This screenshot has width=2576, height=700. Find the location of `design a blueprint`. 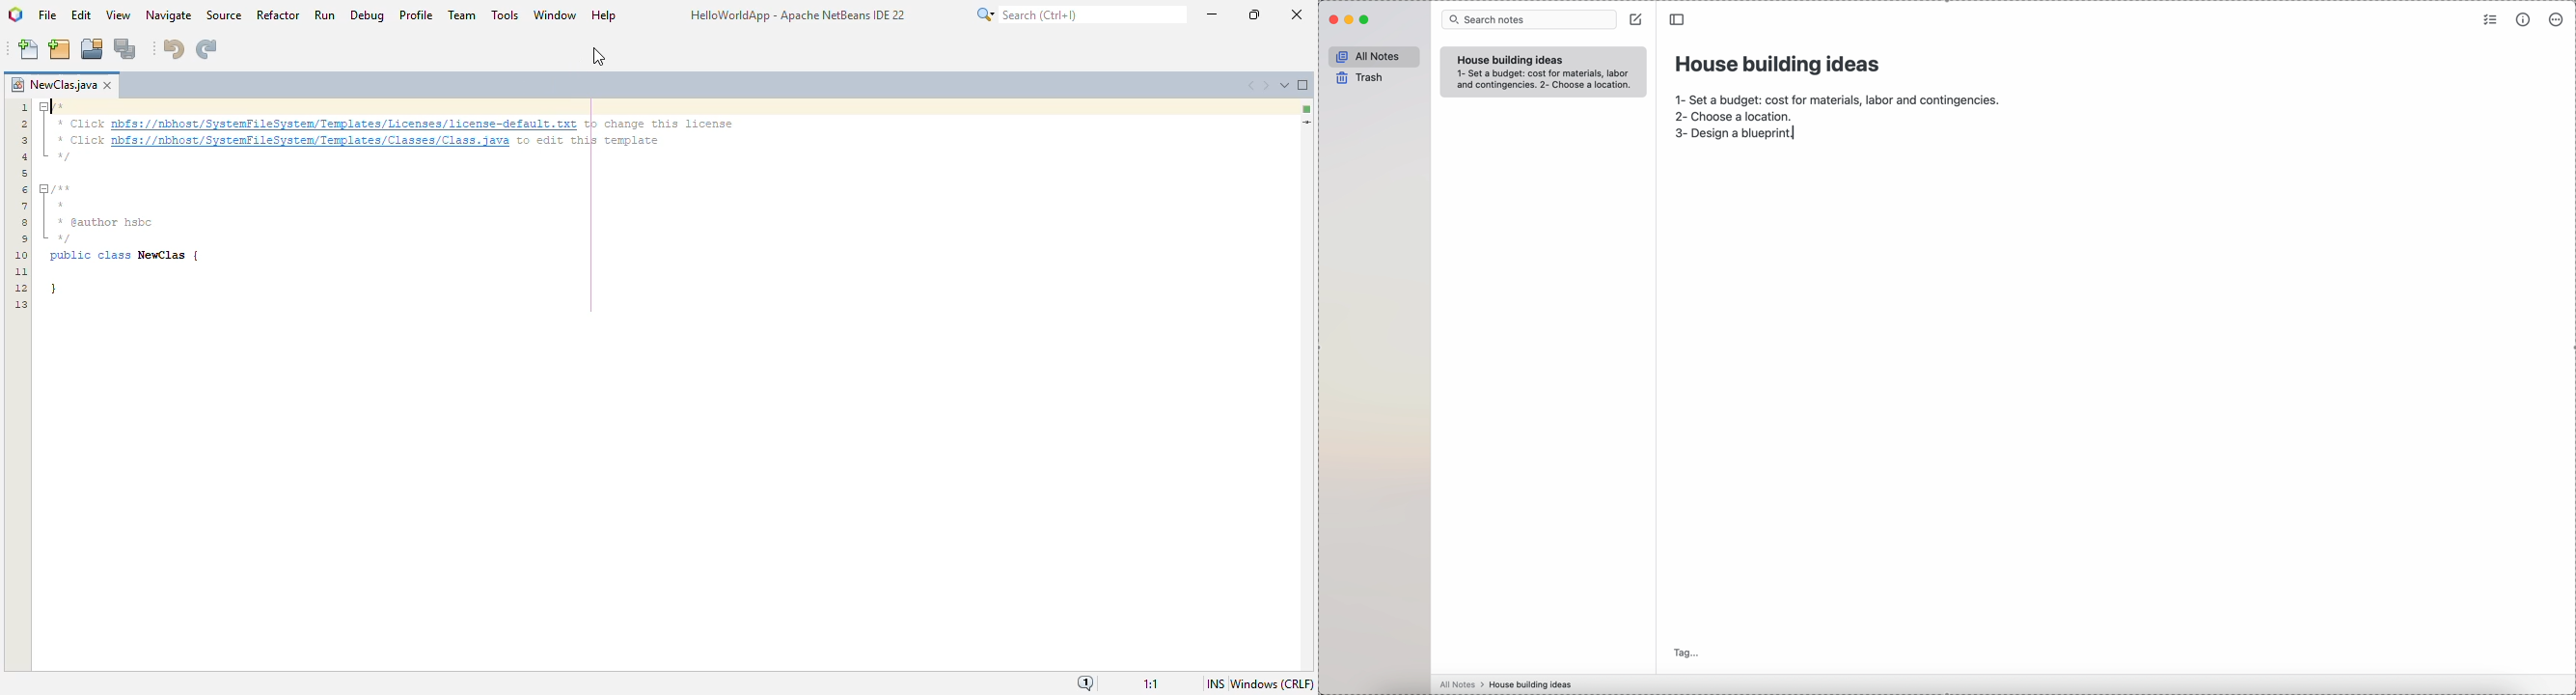

design a blueprint is located at coordinates (1736, 138).